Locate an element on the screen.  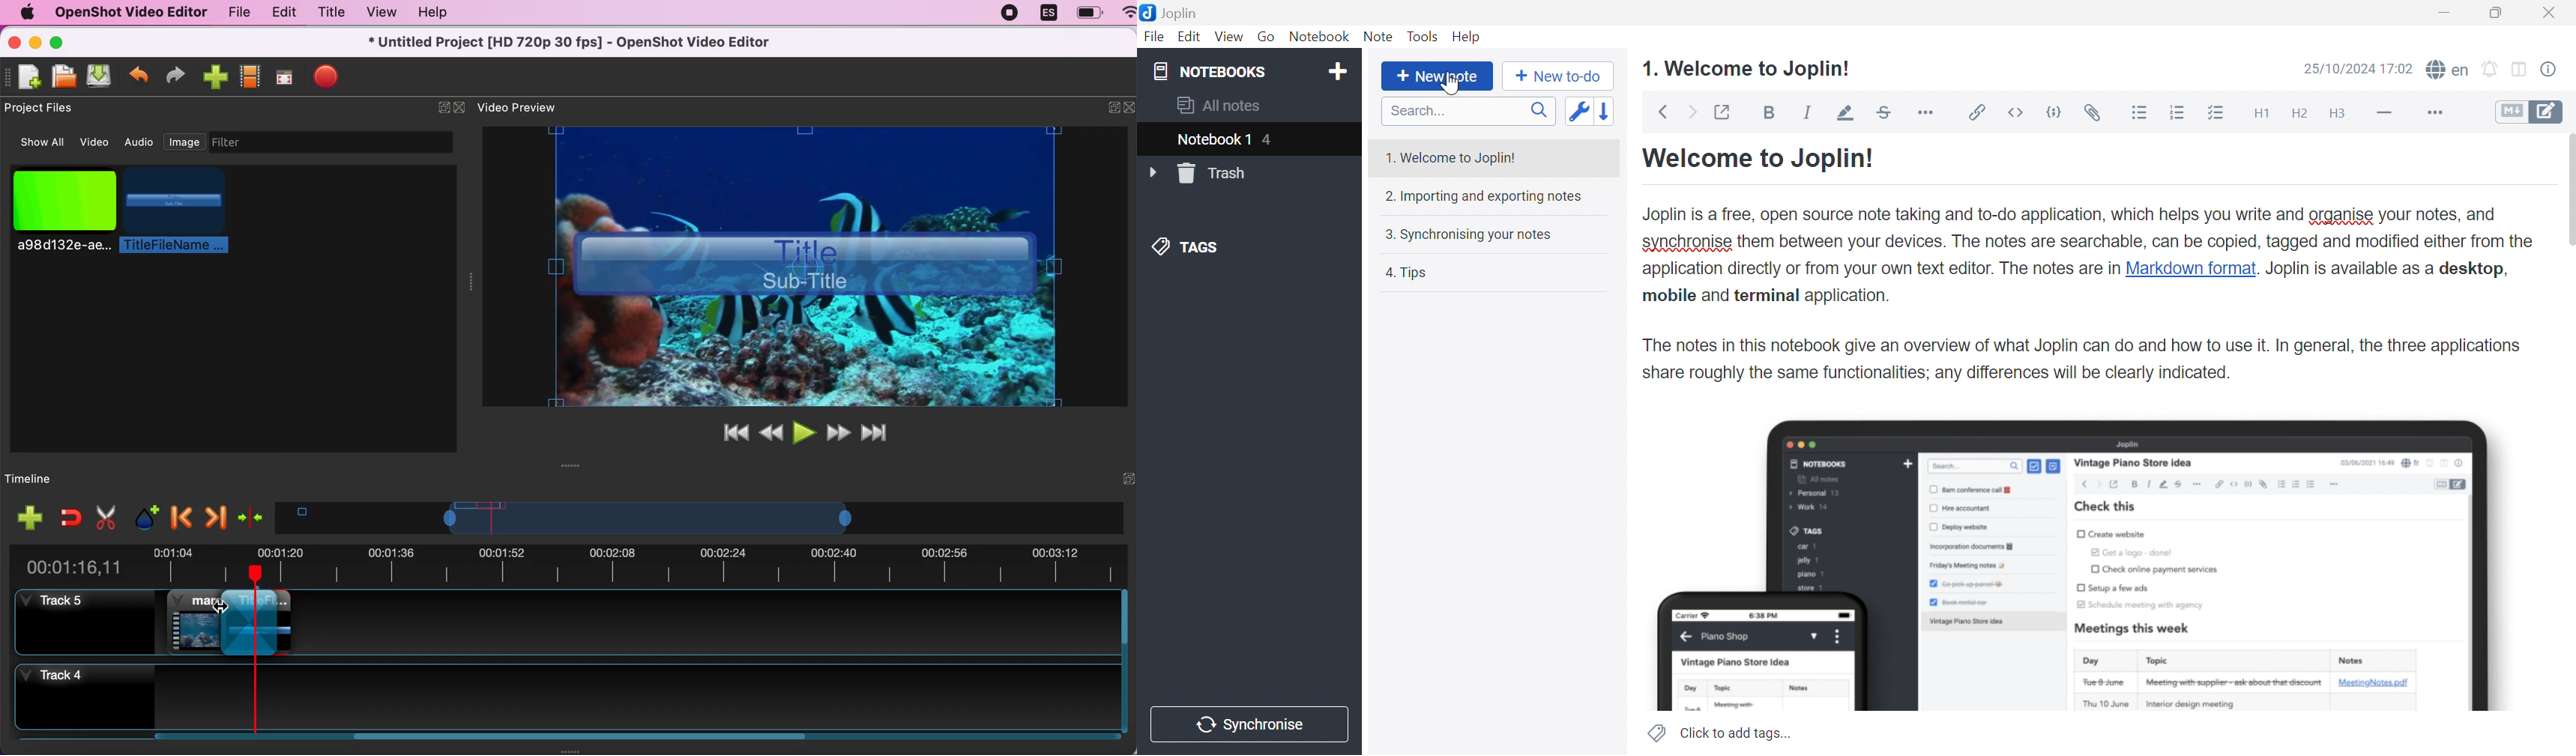
New to-do is located at coordinates (1557, 78).